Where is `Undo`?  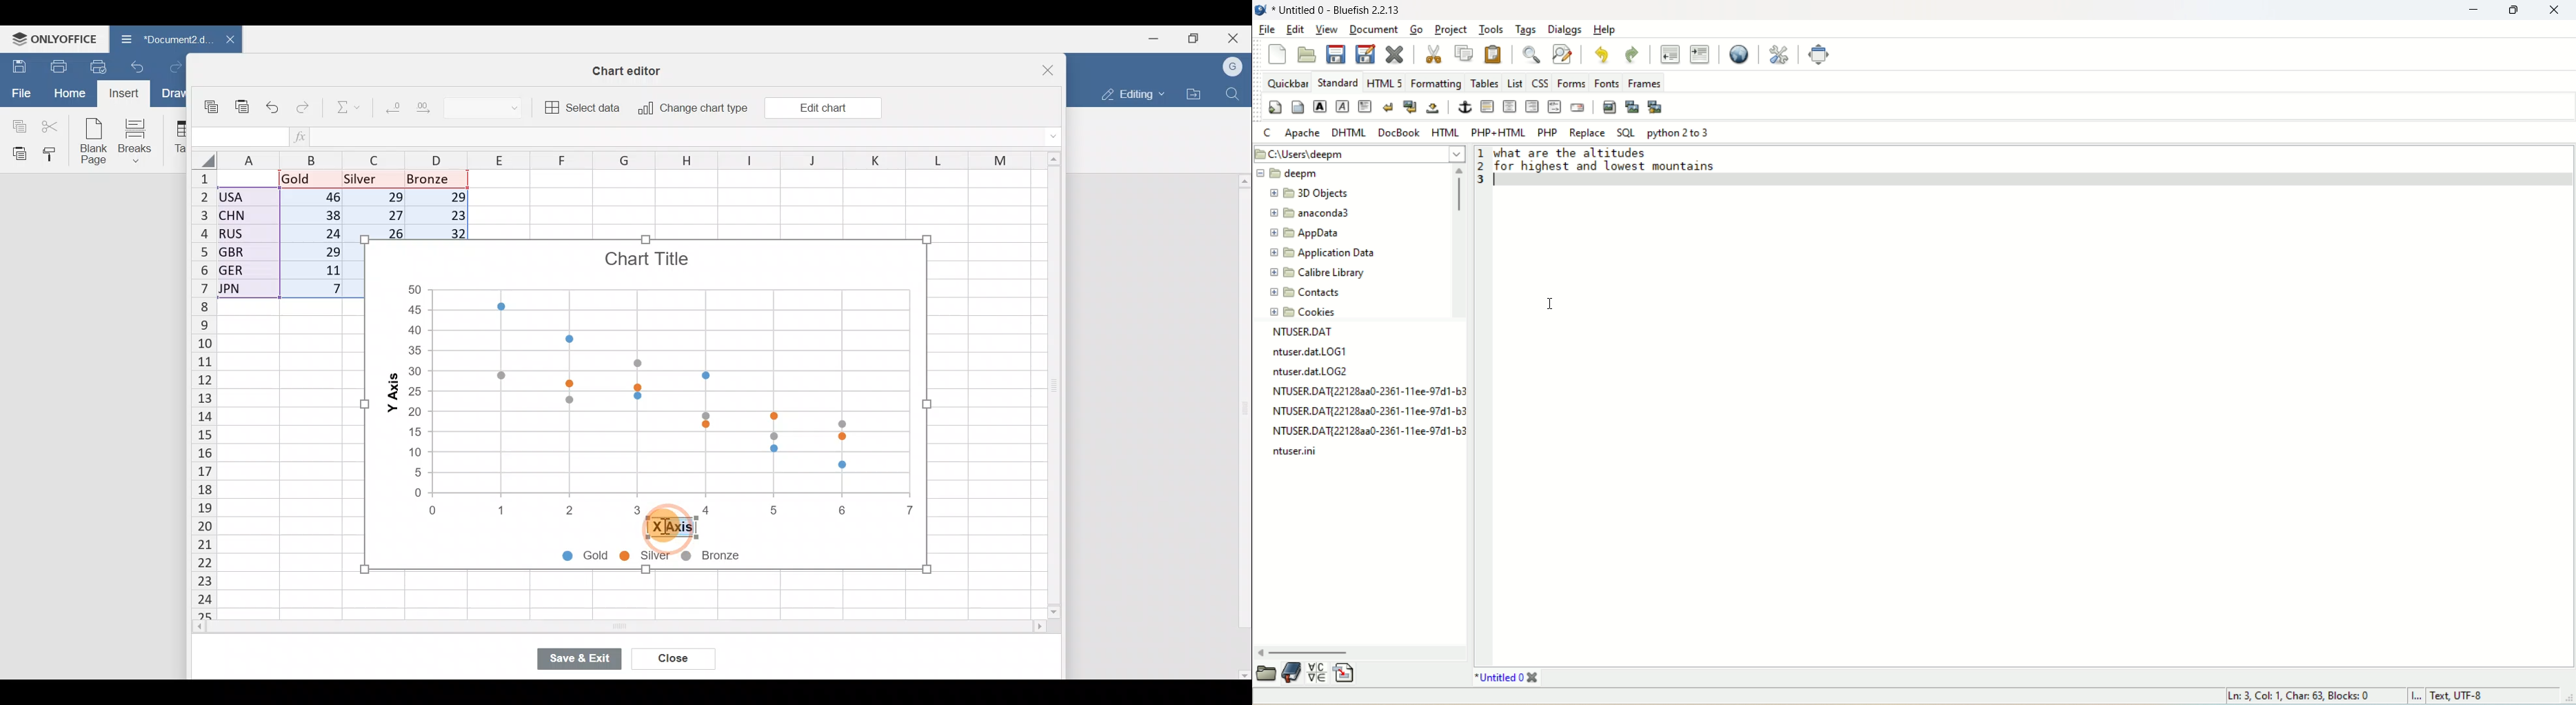
Undo is located at coordinates (138, 65).